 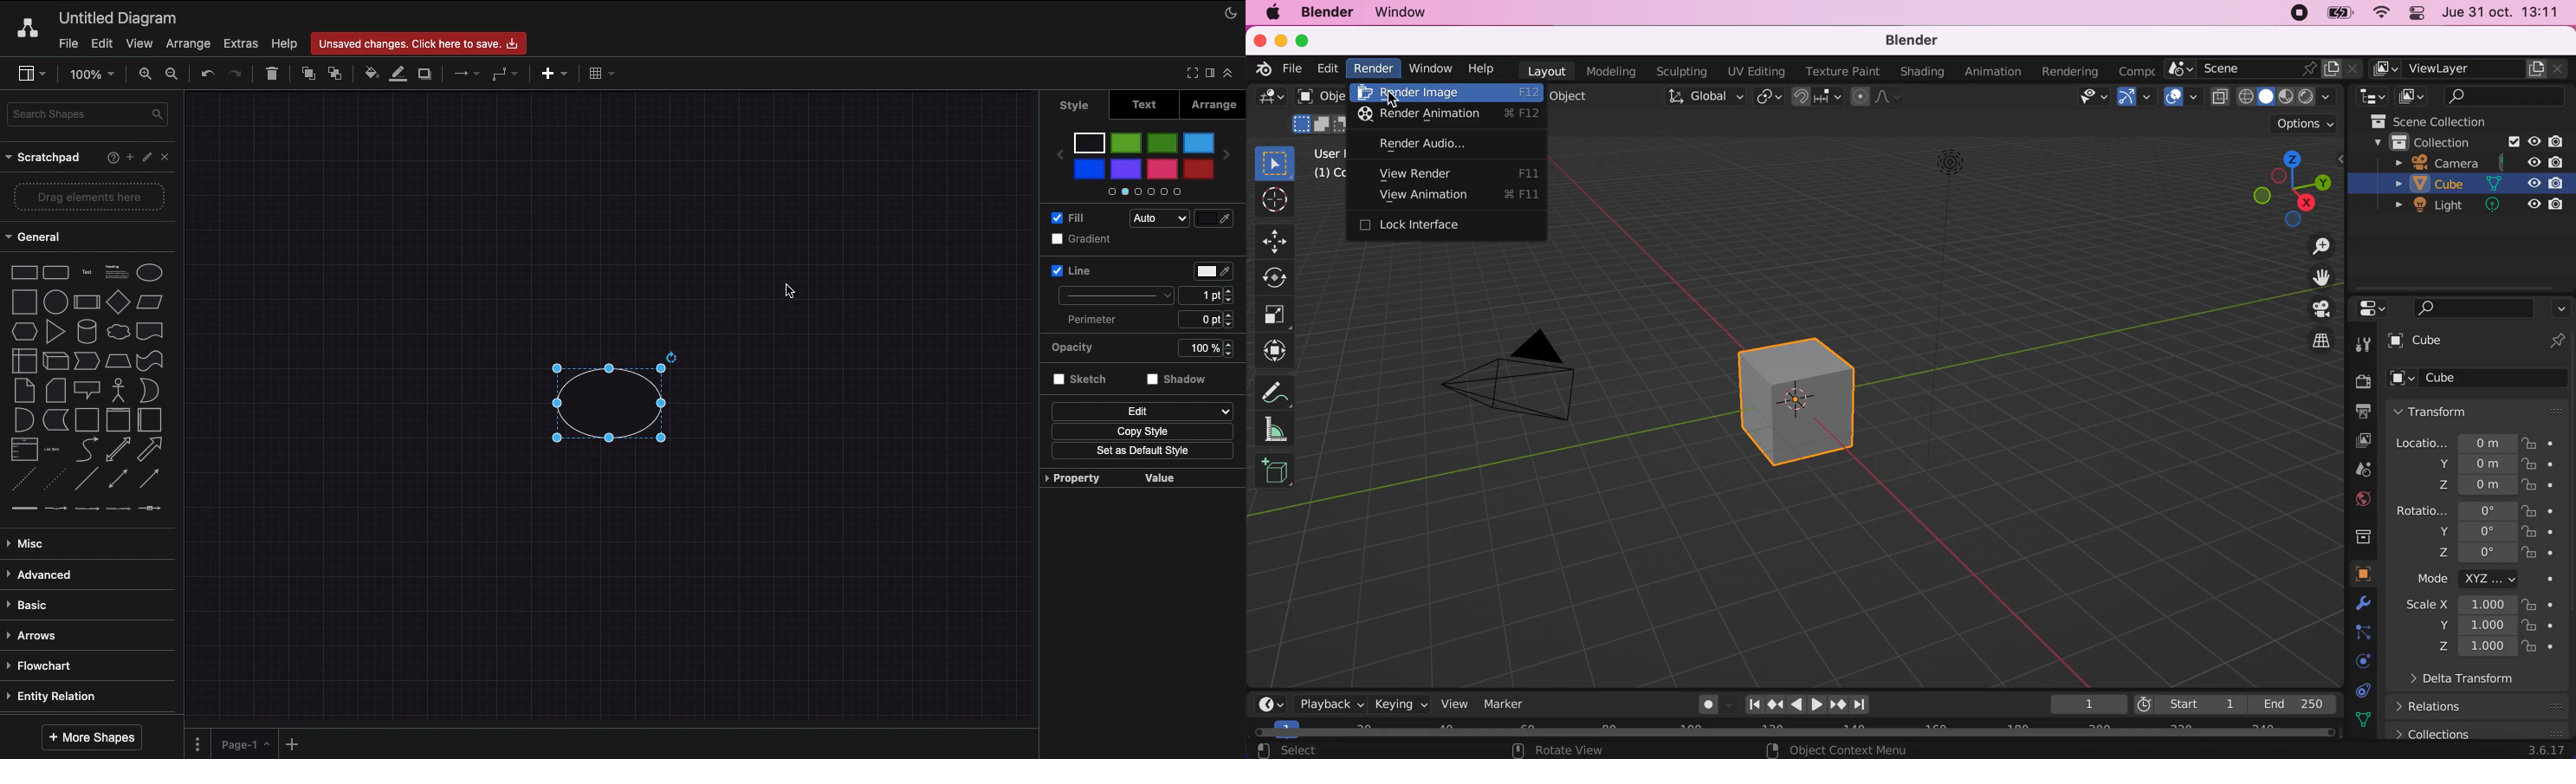 I want to click on stroke, so click(x=1113, y=295).